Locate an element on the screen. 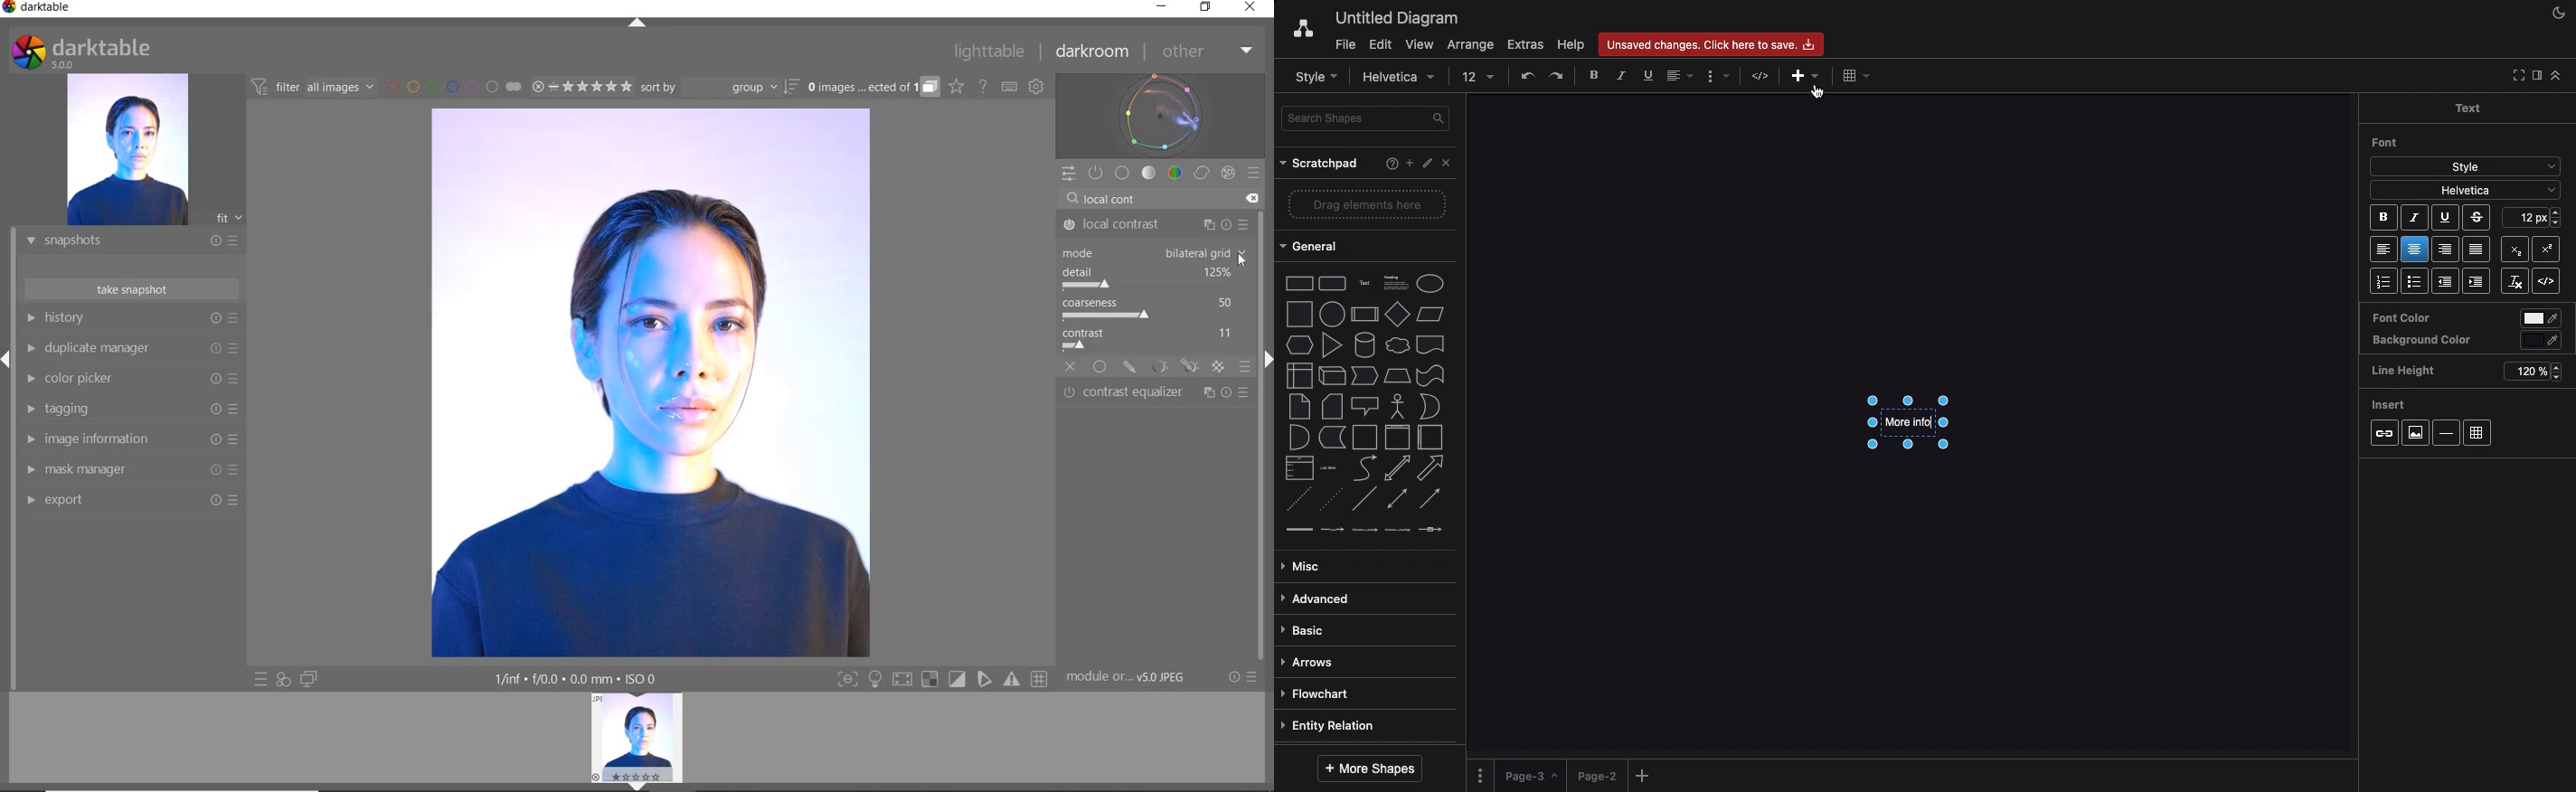 This screenshot has width=2576, height=812. Night mode on is located at coordinates (2557, 14).